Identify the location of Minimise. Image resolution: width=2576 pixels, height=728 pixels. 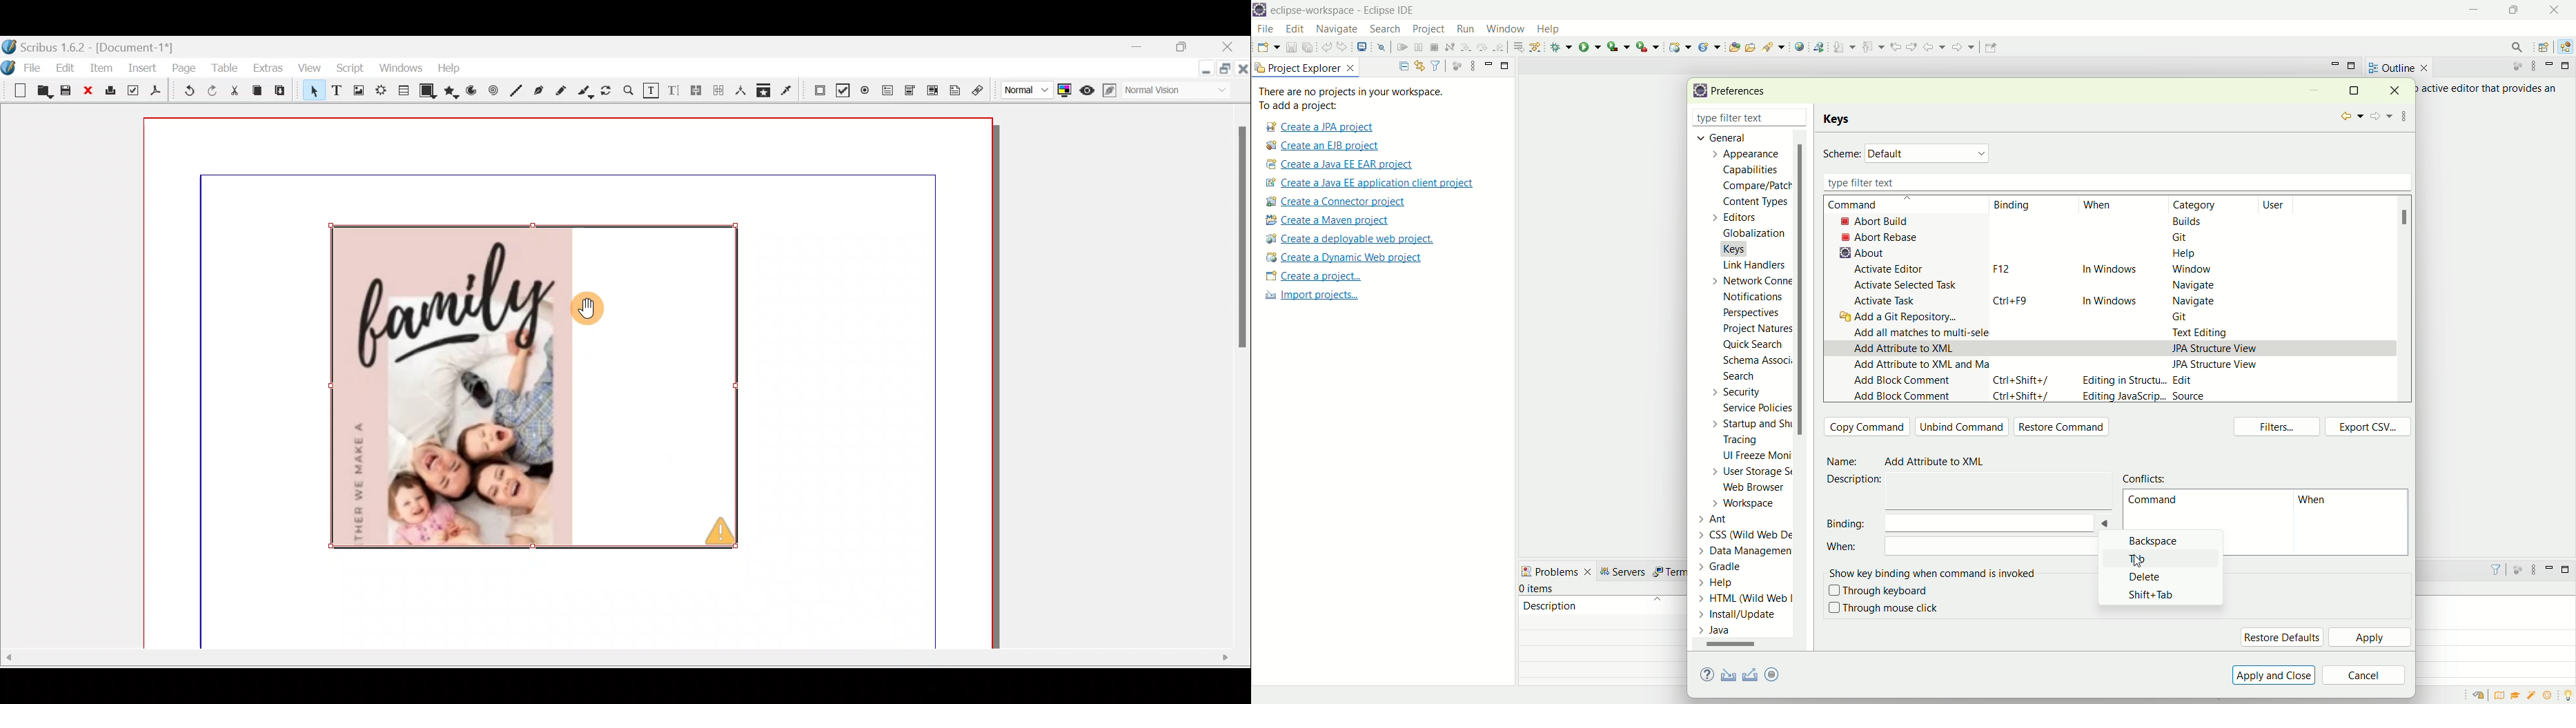
(1205, 70).